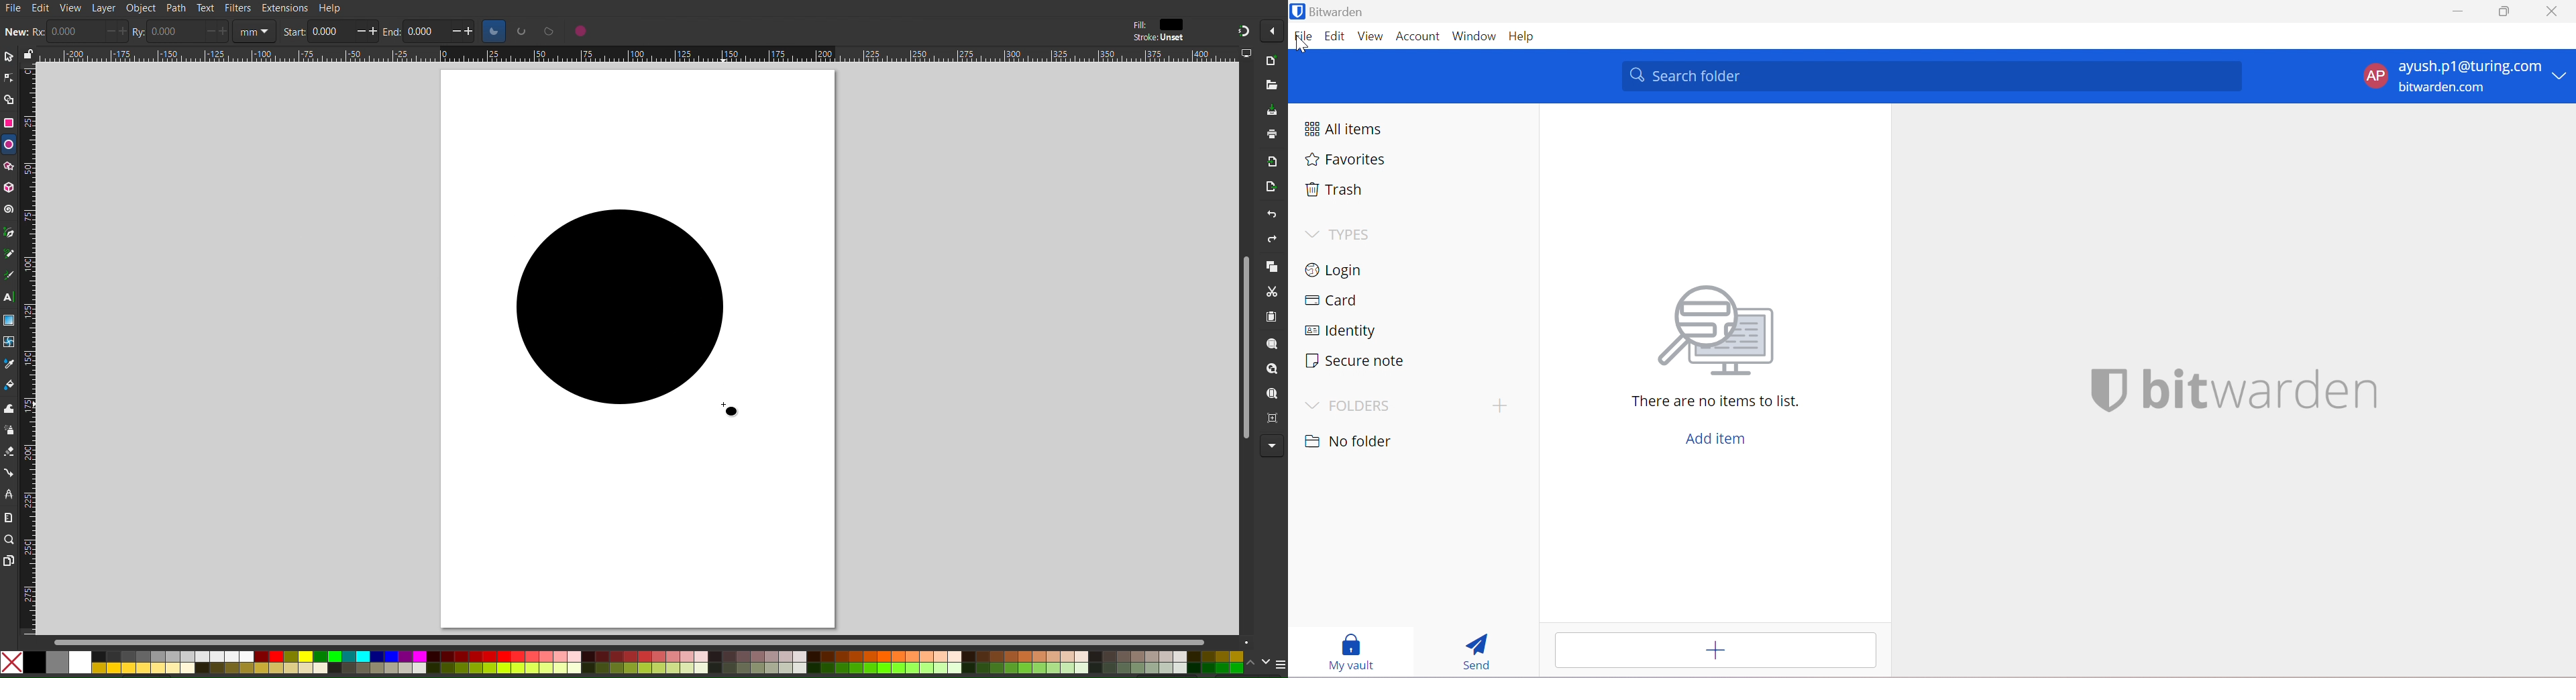 The height and width of the screenshot is (700, 2576). I want to click on Login, so click(1337, 269).